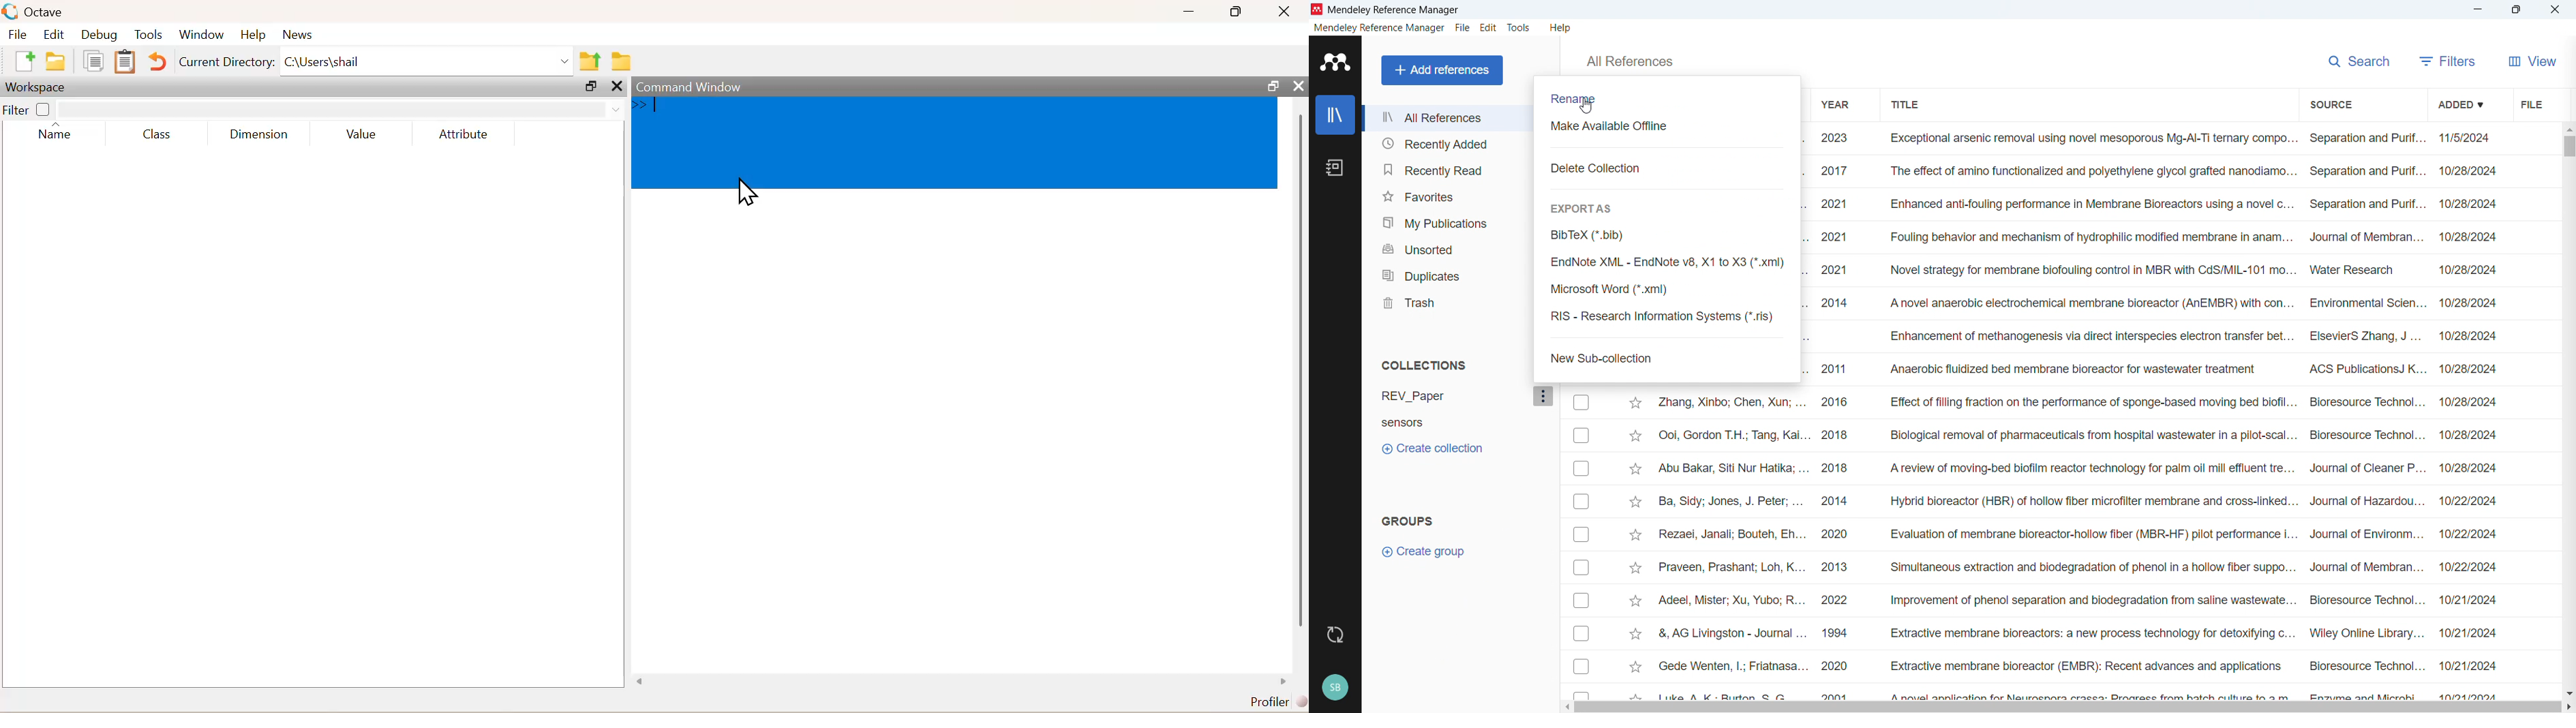 The height and width of the screenshot is (728, 2576). What do you see at coordinates (1463, 27) in the screenshot?
I see `File ` at bounding box center [1463, 27].